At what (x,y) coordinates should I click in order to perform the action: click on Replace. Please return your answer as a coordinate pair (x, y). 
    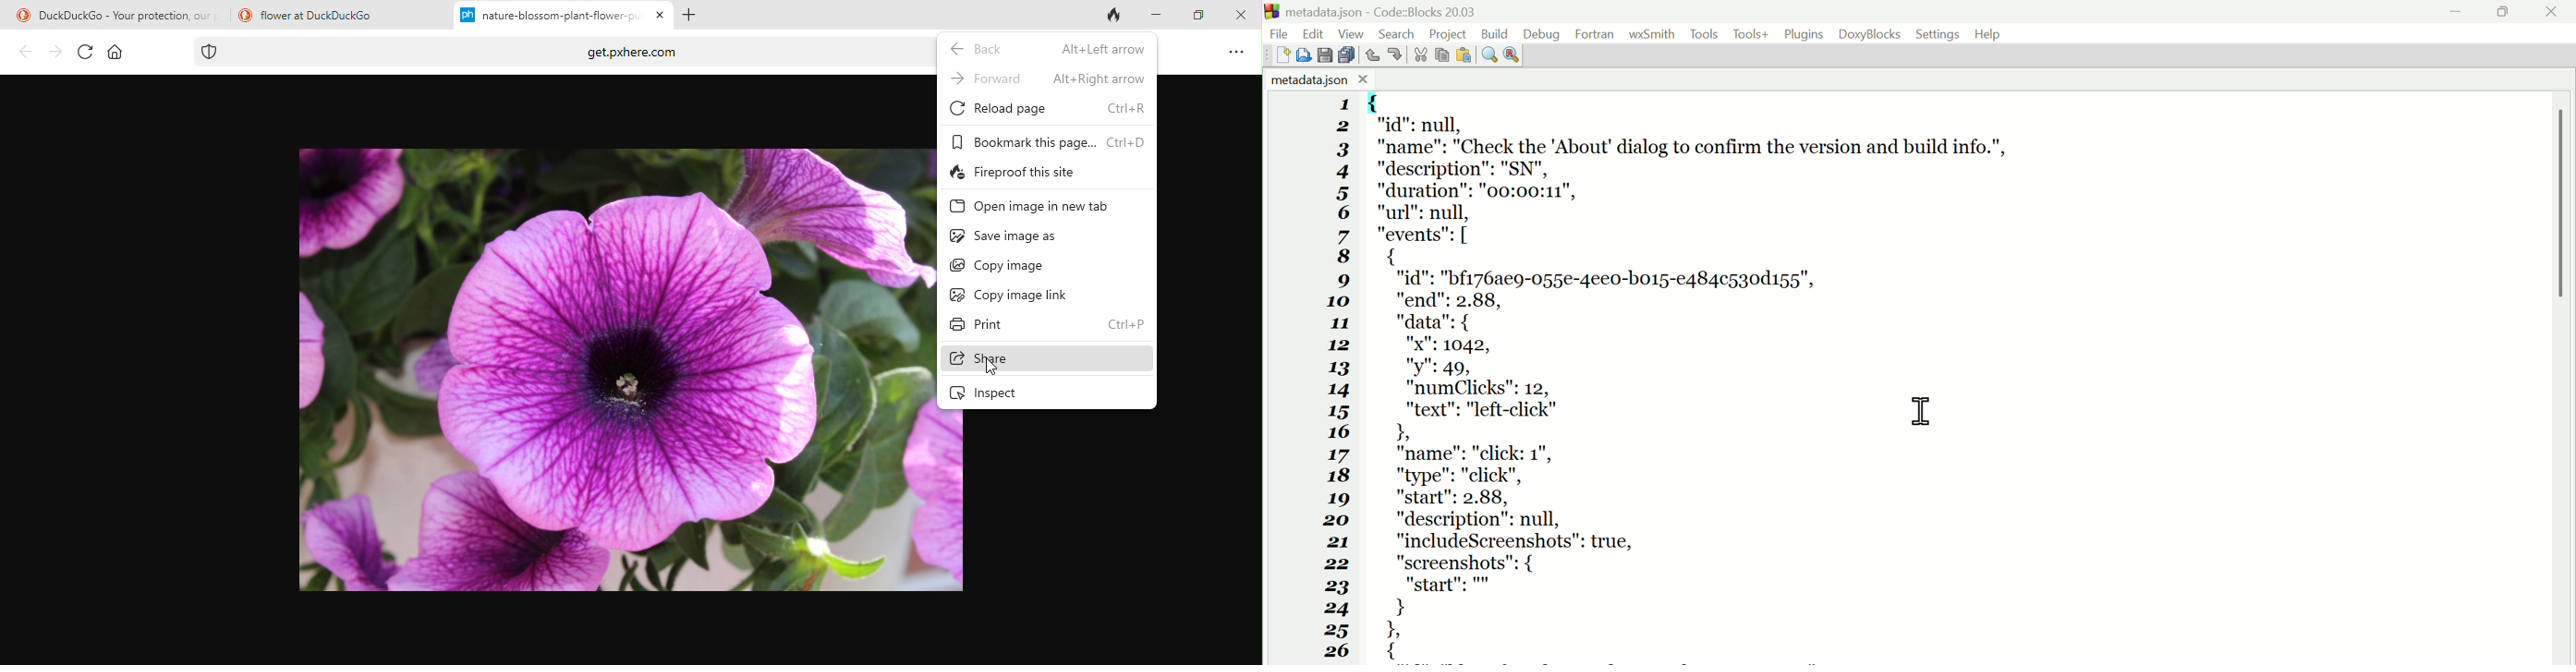
    Looking at the image, I should click on (1511, 53).